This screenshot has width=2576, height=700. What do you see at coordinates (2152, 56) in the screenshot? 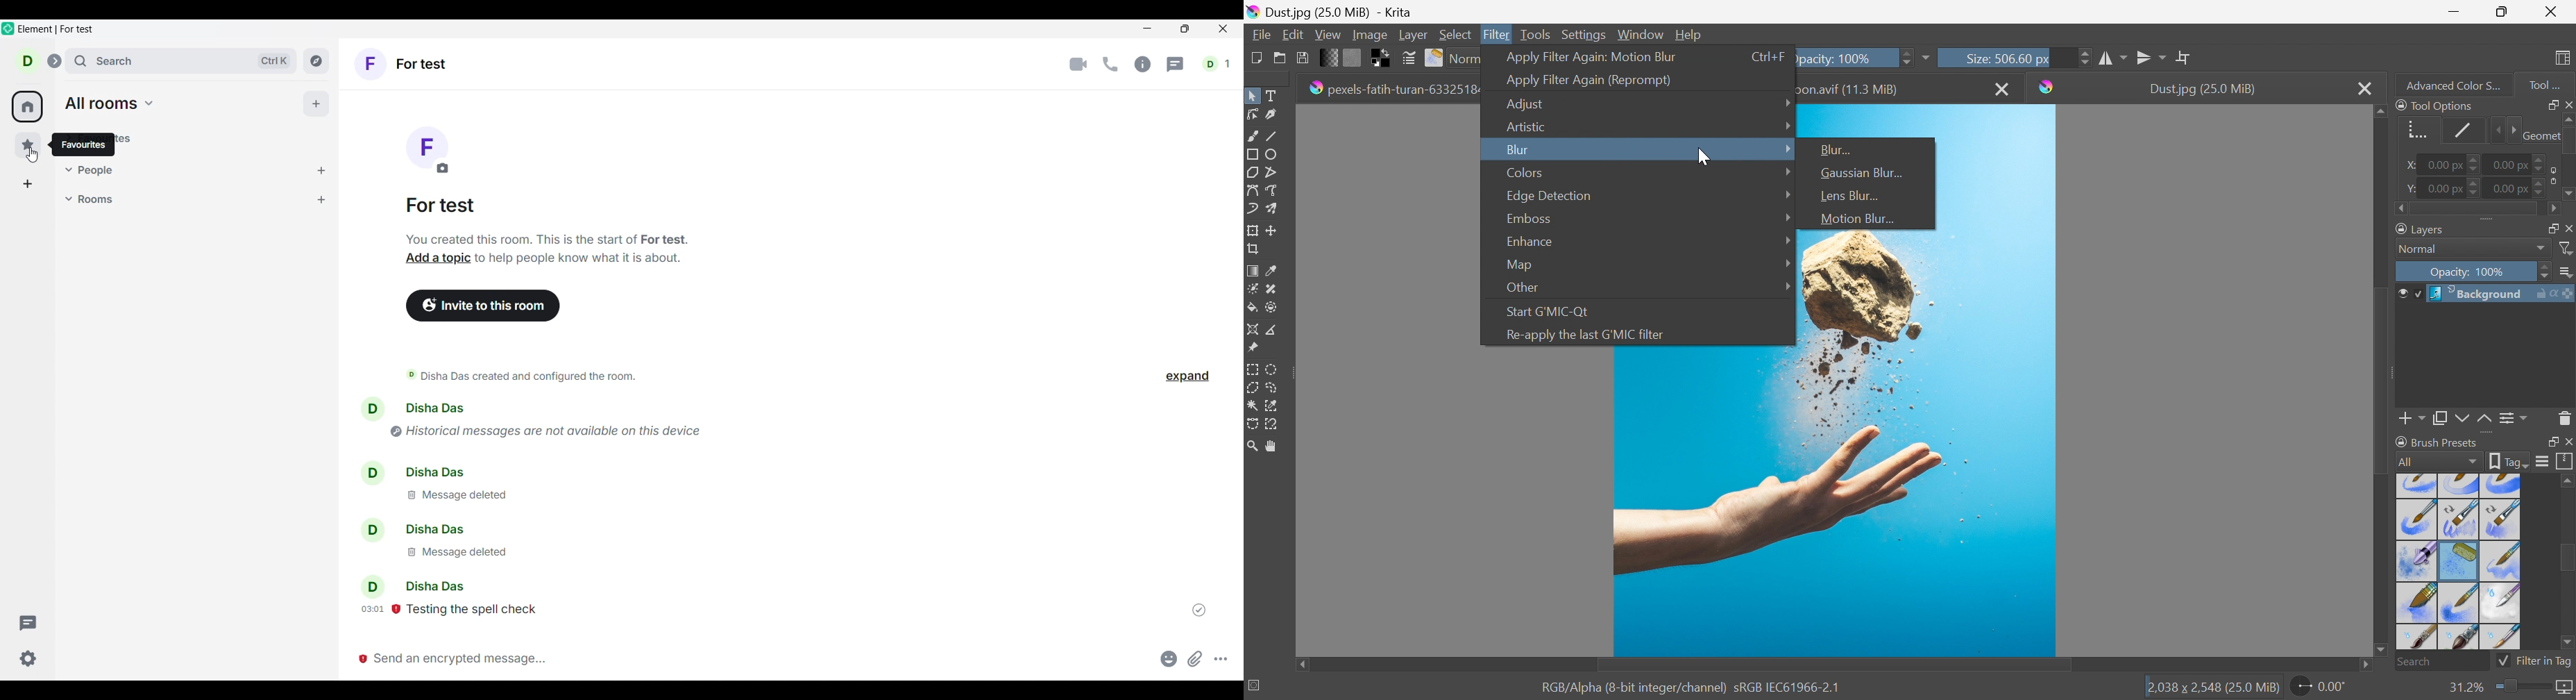
I see `Horizontal mirror tool` at bounding box center [2152, 56].